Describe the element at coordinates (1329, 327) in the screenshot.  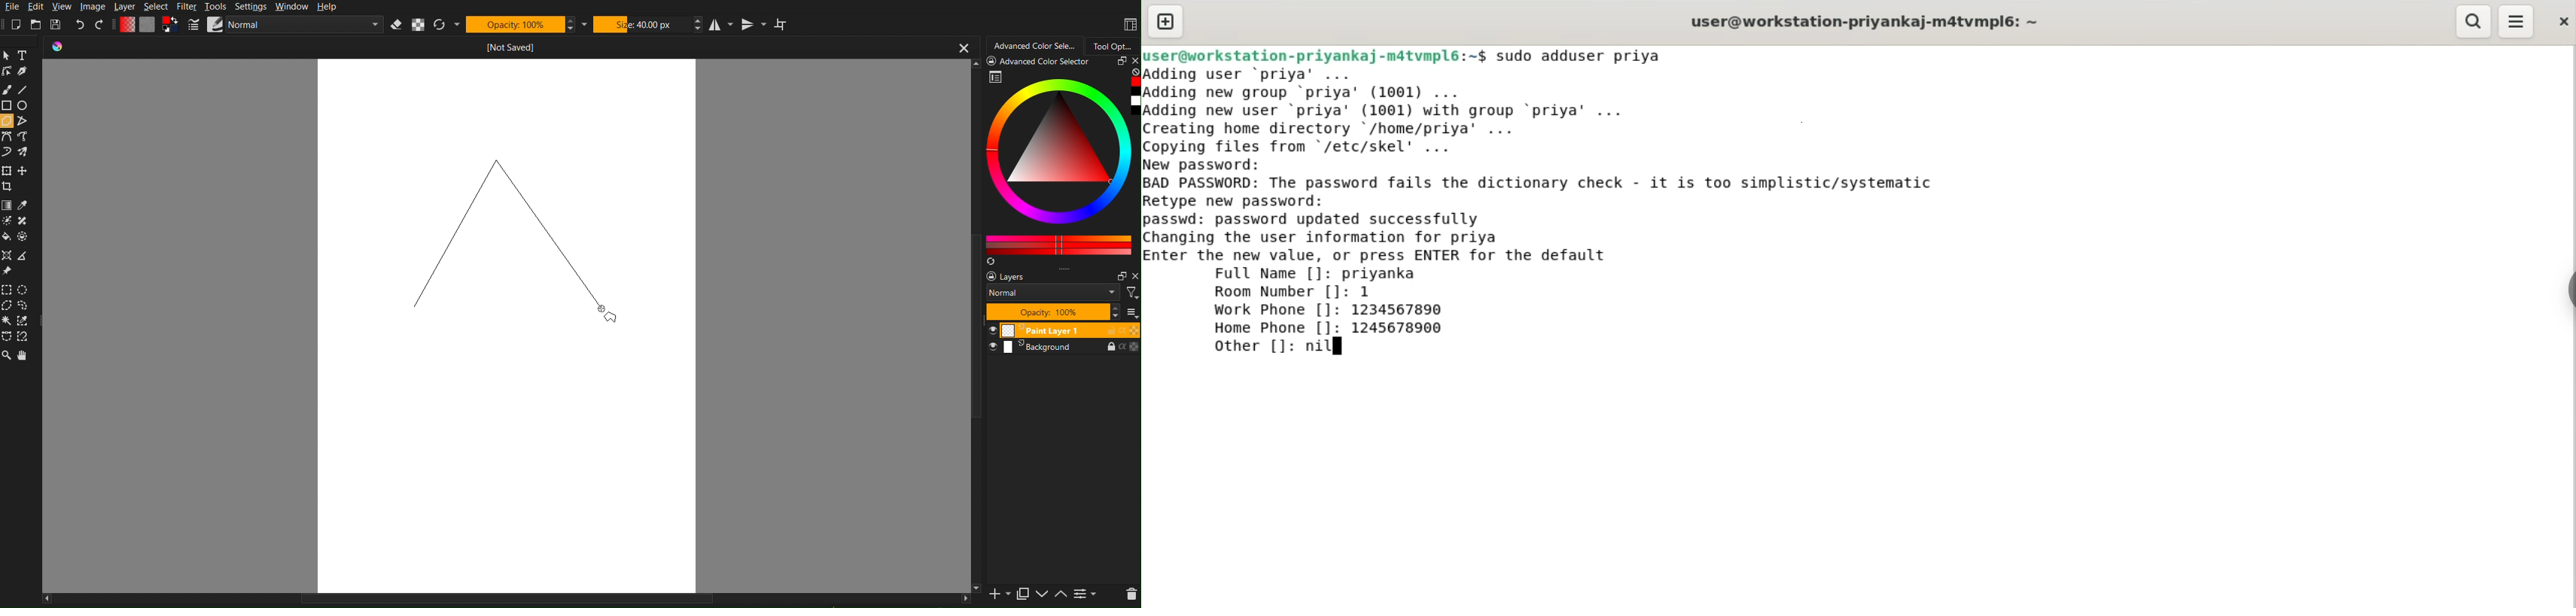
I see `Home Phone []: 1245678900` at that location.